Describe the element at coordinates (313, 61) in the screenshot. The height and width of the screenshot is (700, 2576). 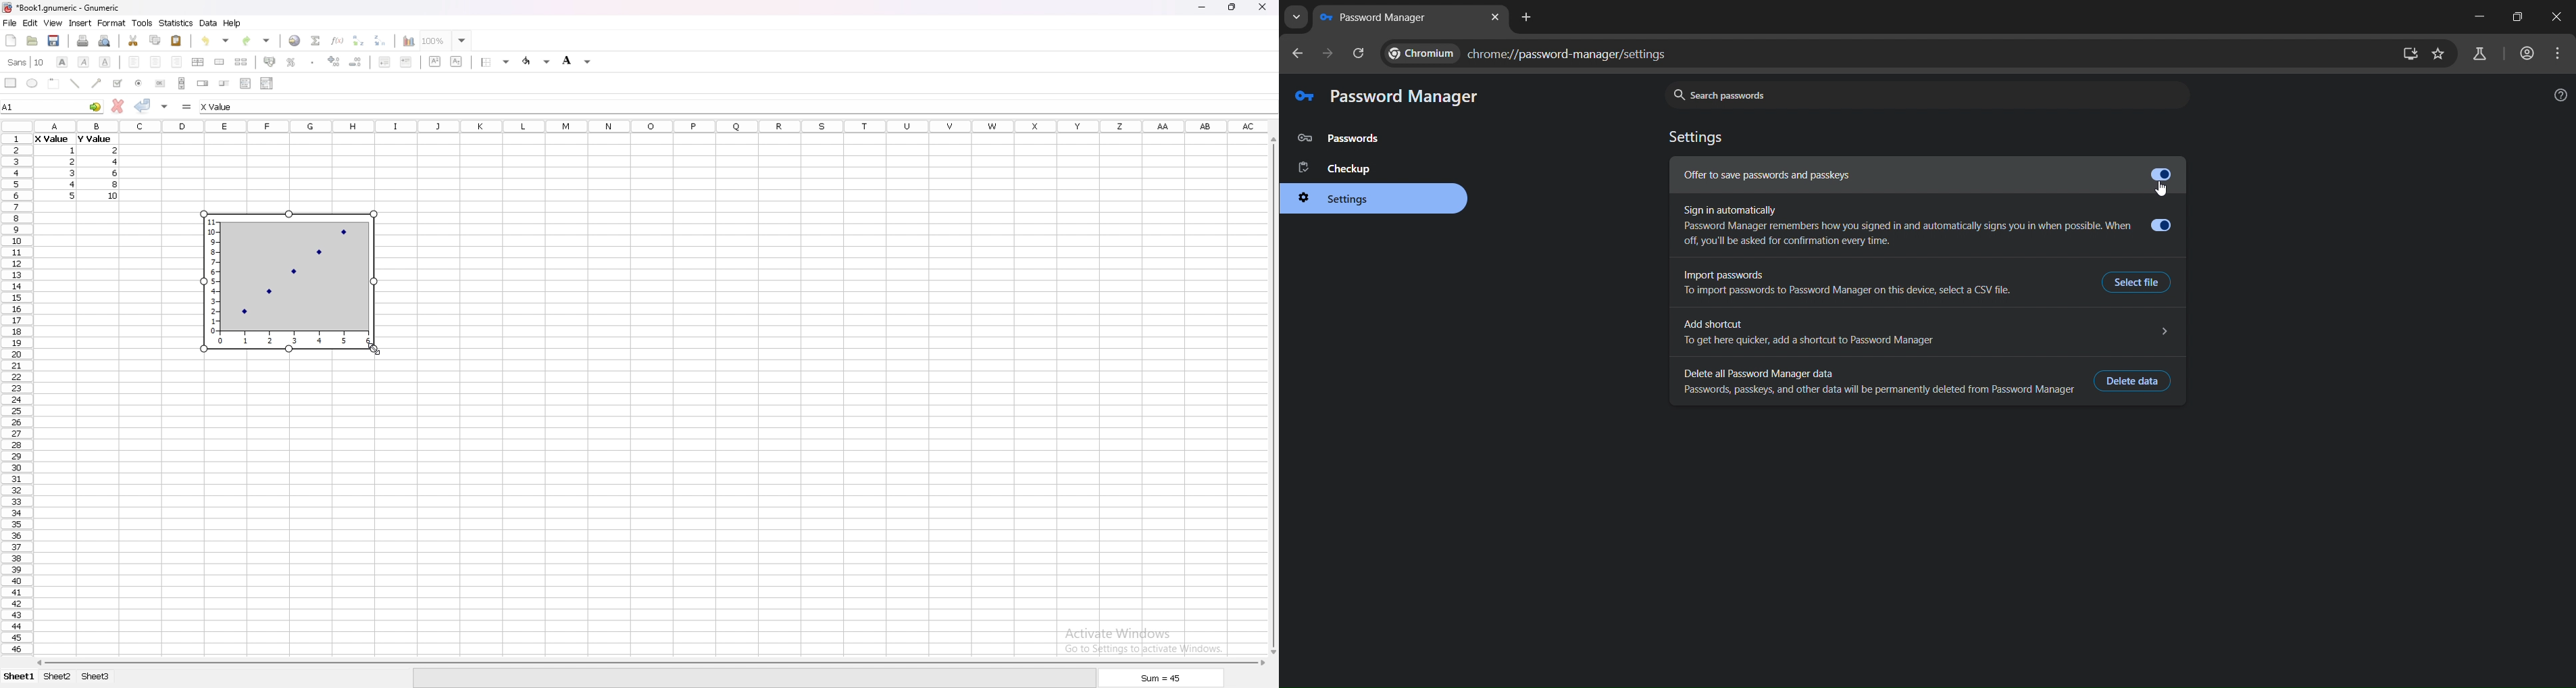
I see `thousands separator` at that location.